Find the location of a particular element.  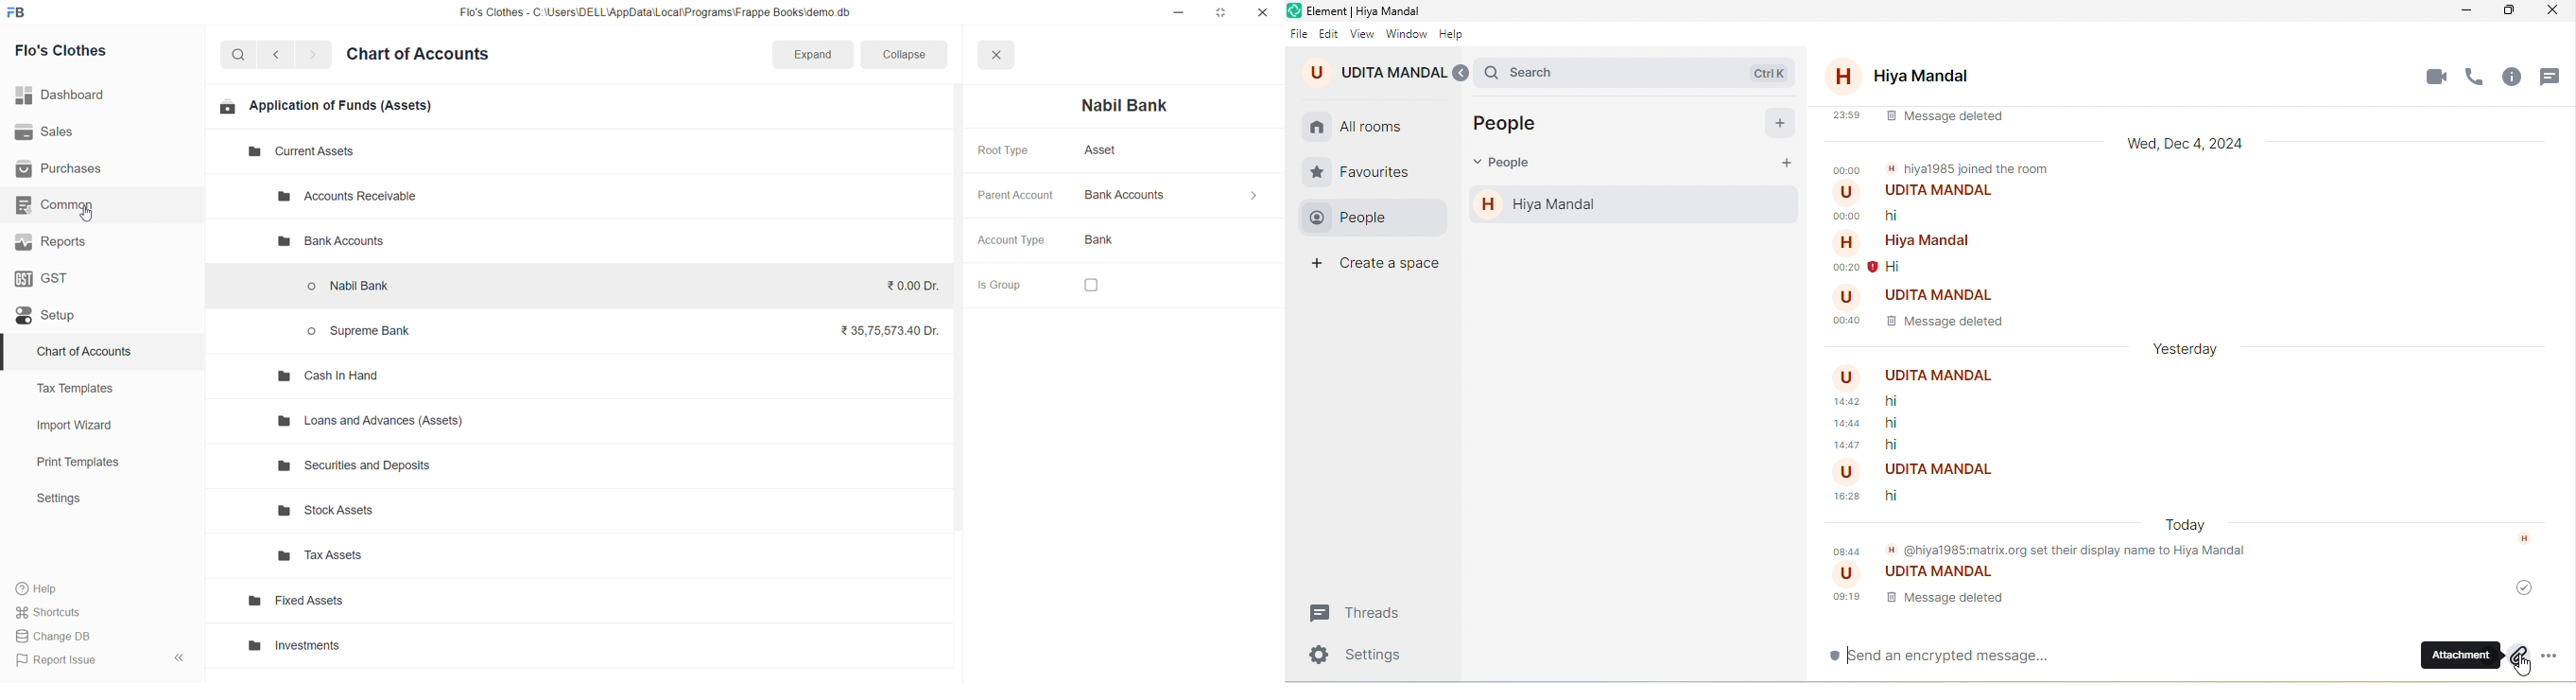

 ₹ 0.00 Dr. is located at coordinates (907, 285).